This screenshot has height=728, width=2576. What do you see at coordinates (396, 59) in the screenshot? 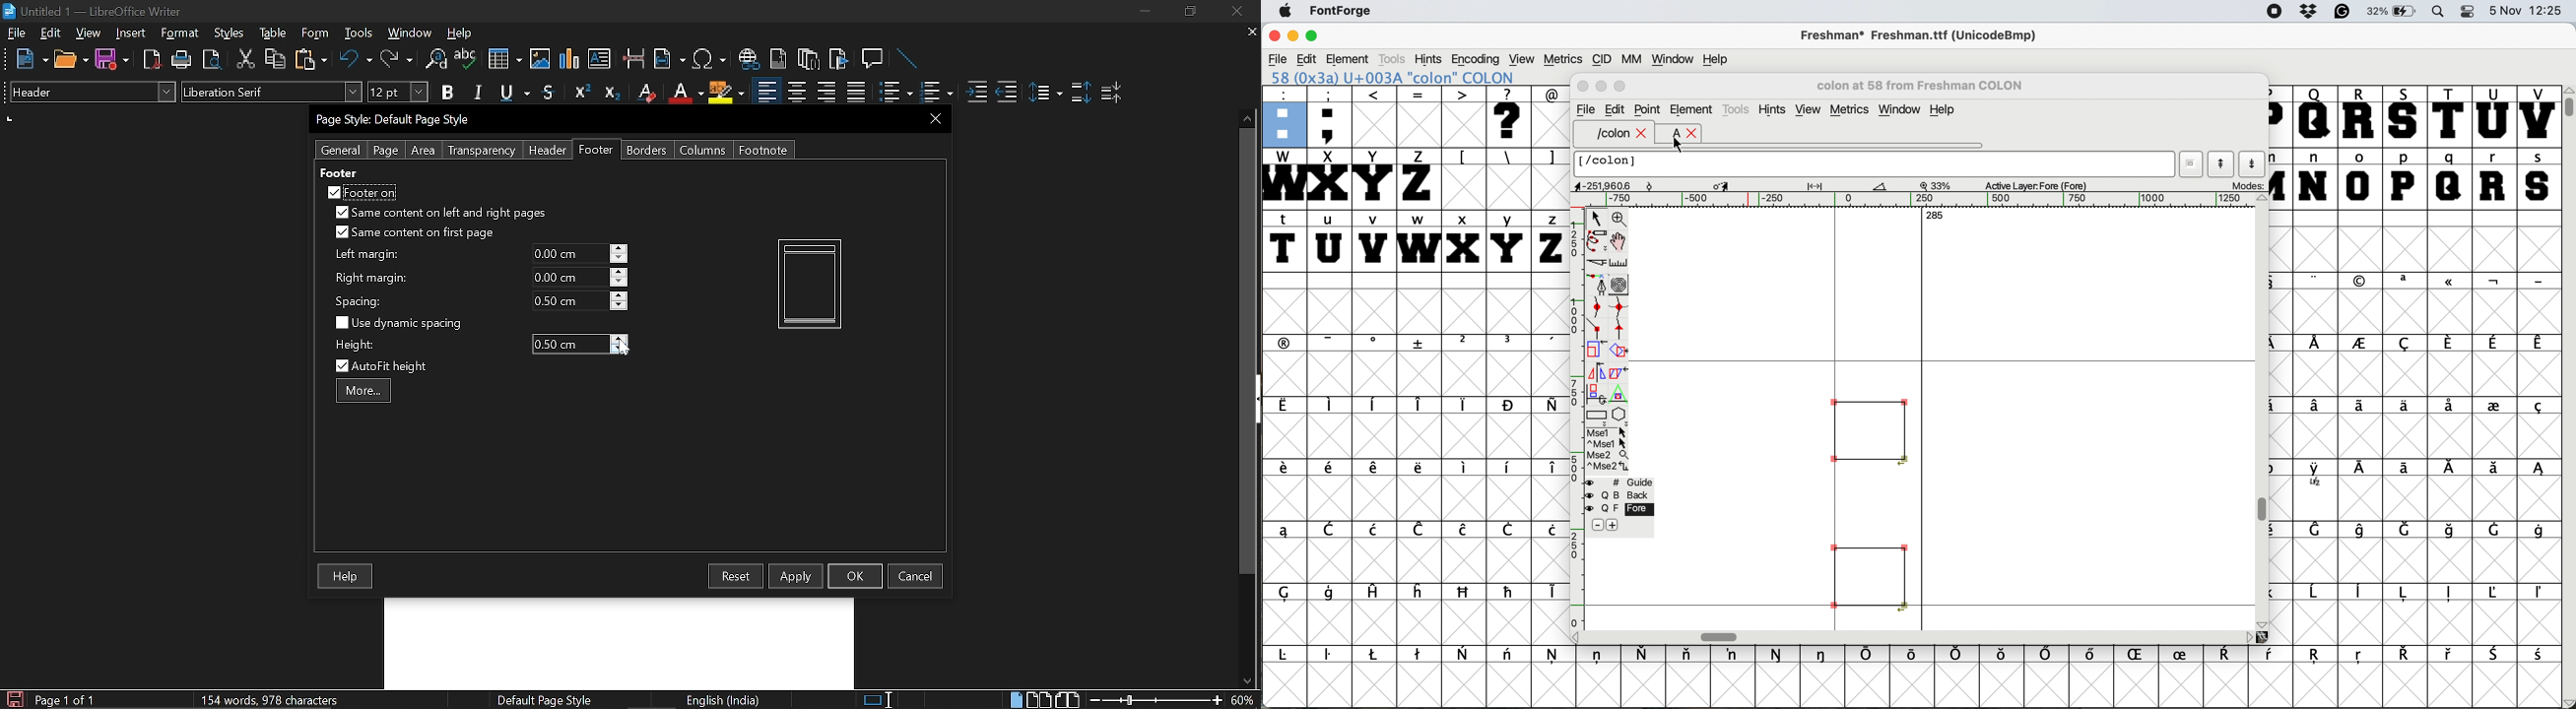
I see `Redo` at bounding box center [396, 59].